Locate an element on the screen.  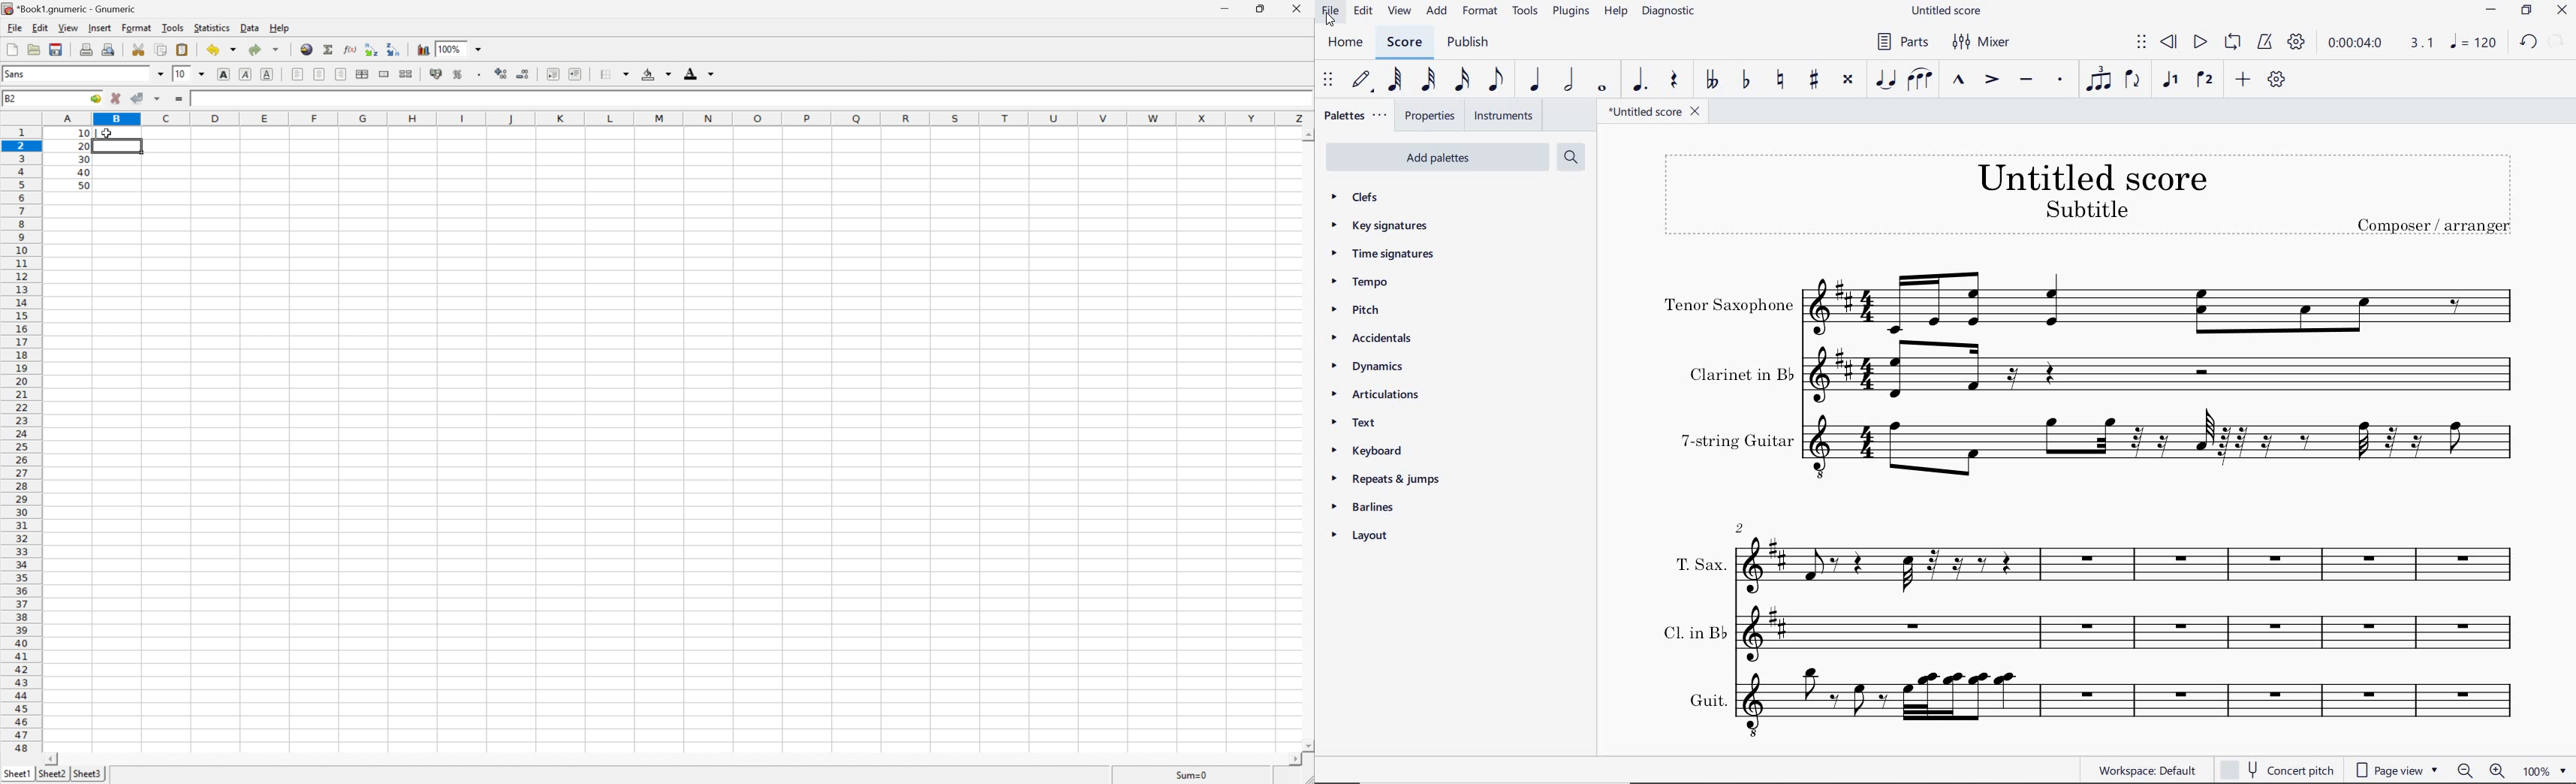
ADD is located at coordinates (1438, 12).